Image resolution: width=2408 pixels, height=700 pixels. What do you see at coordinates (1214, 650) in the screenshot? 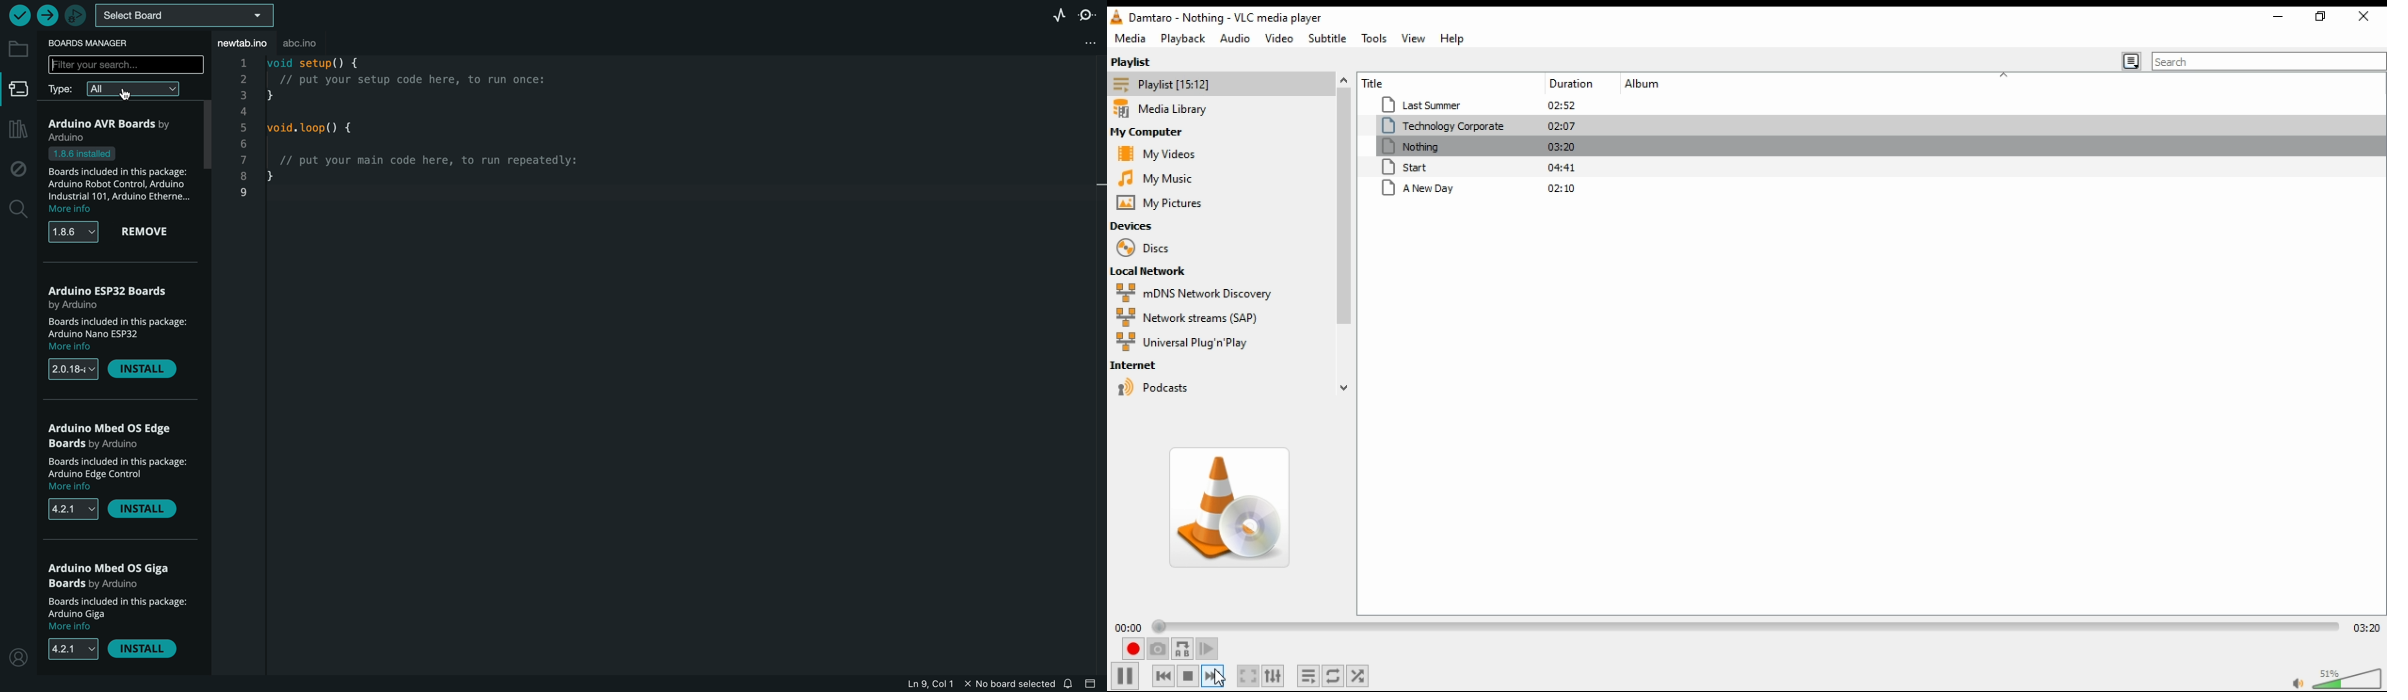
I see `frame by frame` at bounding box center [1214, 650].